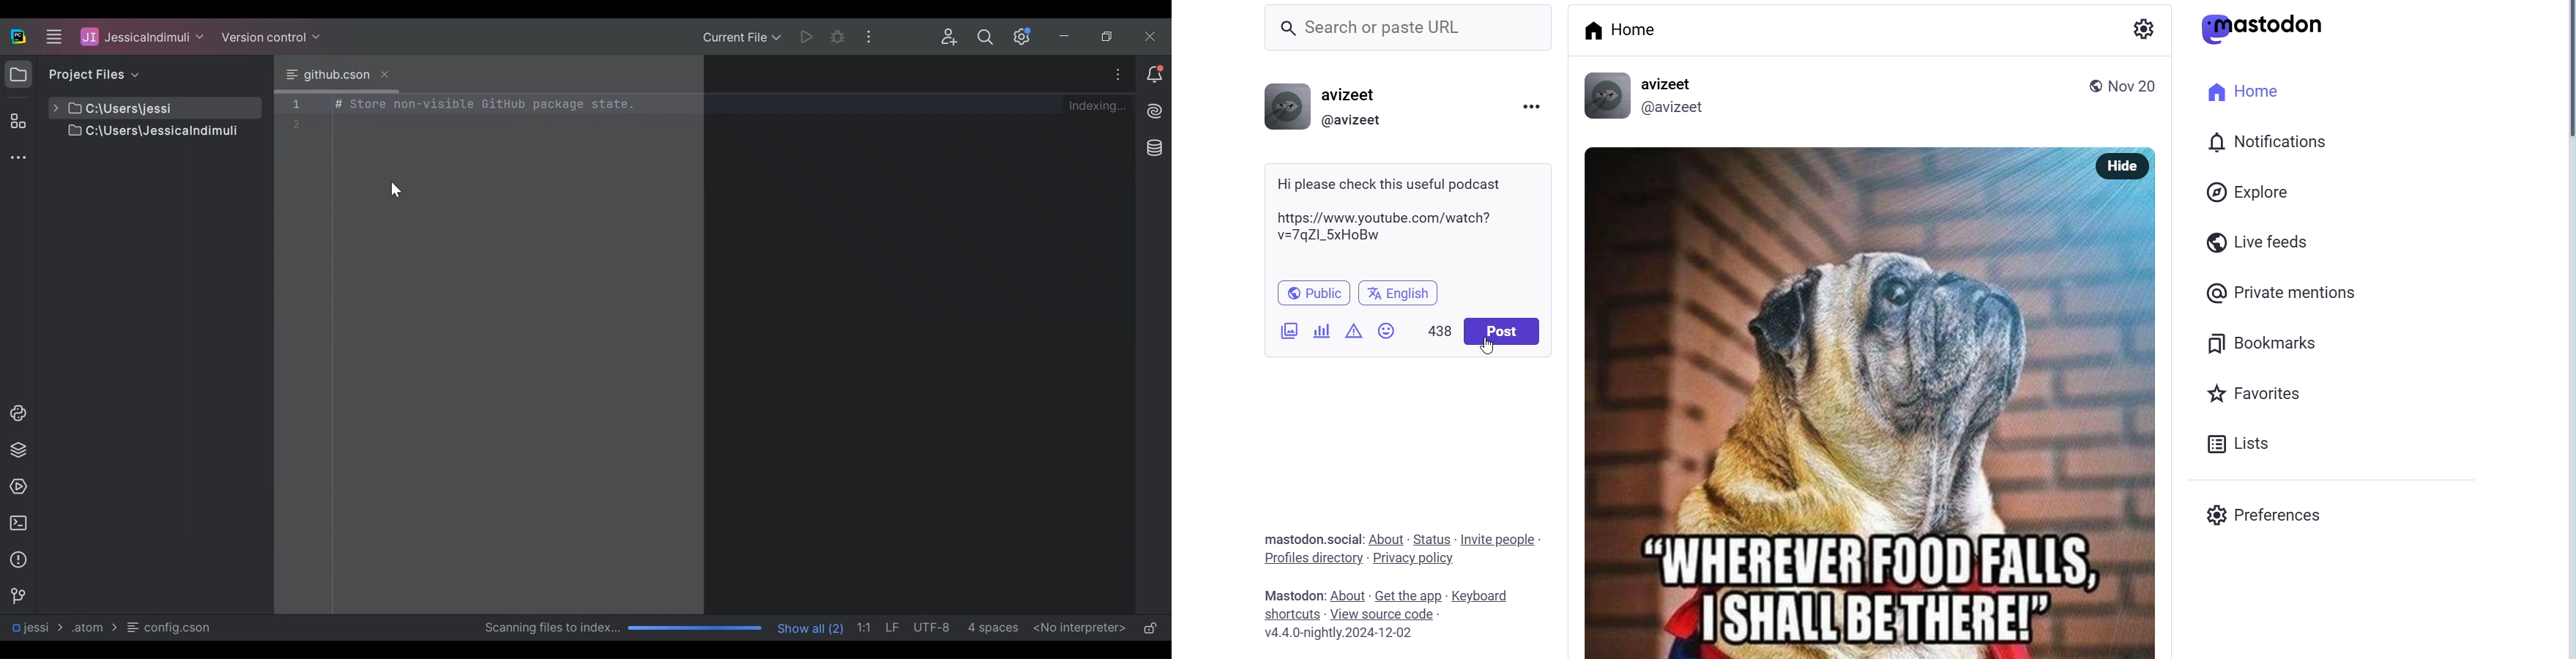 The height and width of the screenshot is (672, 2576). I want to click on keyboard, so click(1488, 594).